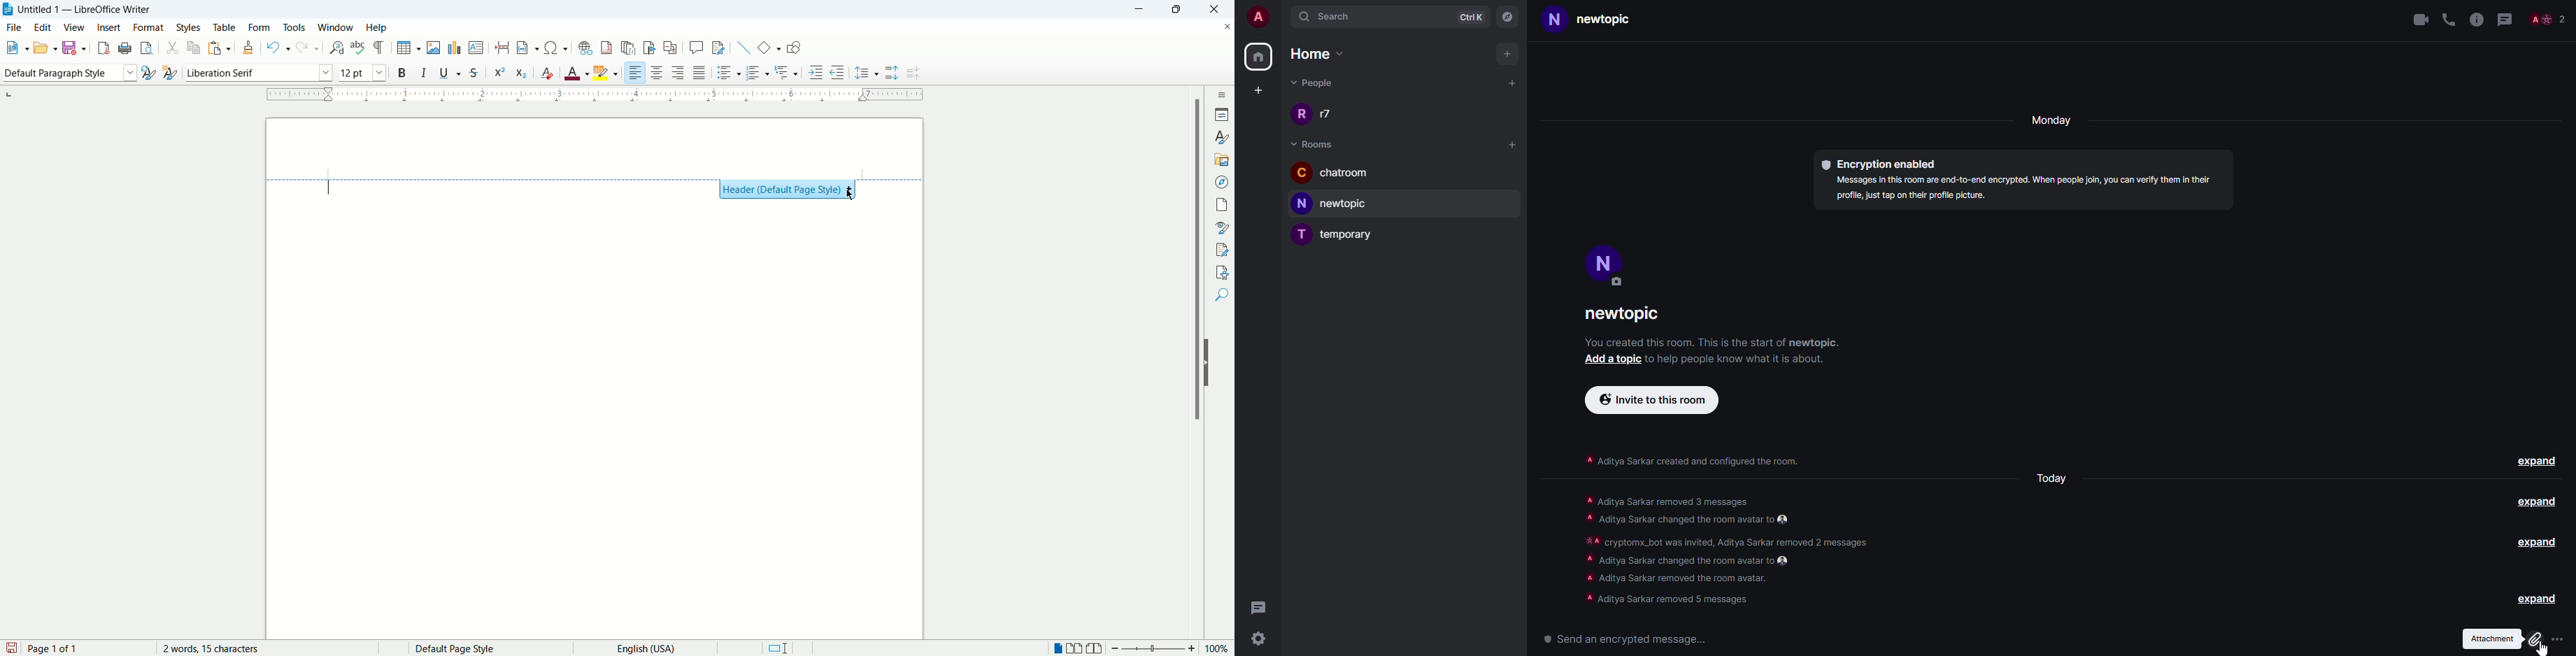 Image resolution: width=2576 pixels, height=672 pixels. I want to click on threads, so click(2507, 19).